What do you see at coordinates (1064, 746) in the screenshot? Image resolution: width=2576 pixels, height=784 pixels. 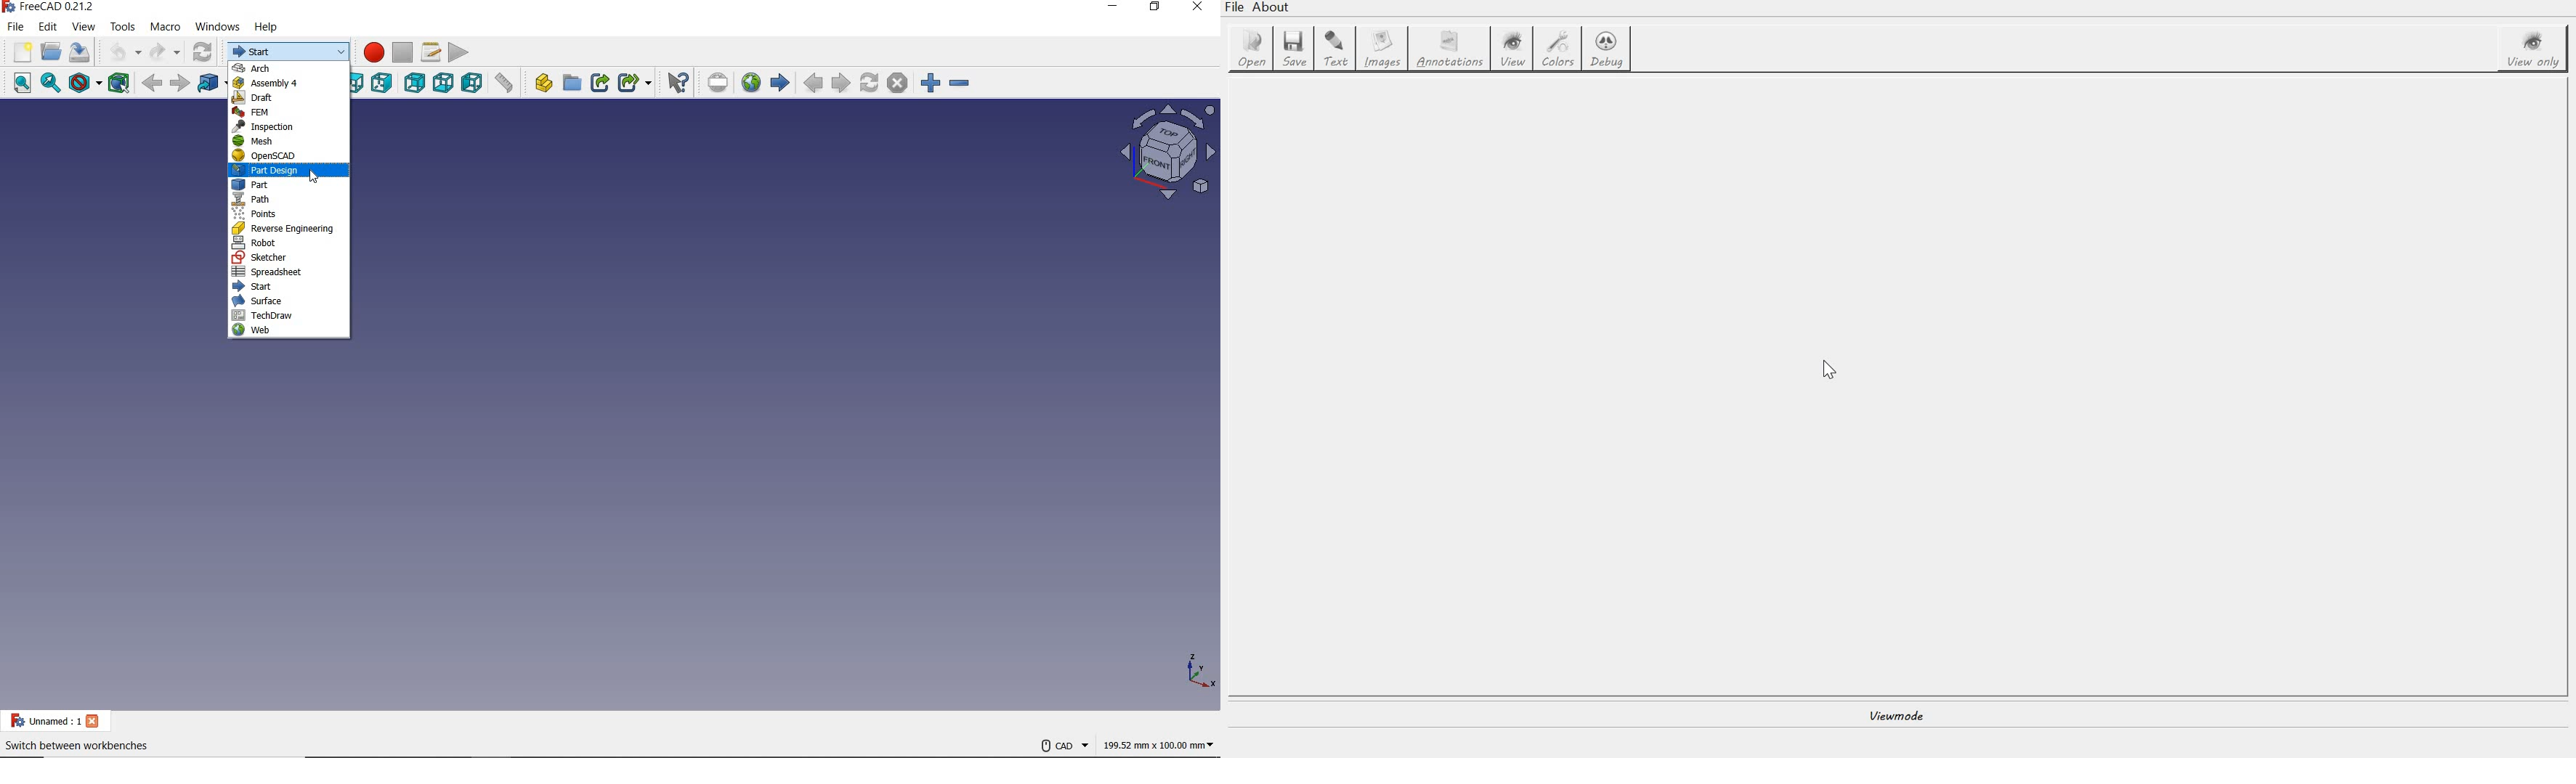 I see `CAD NAVIGATION STYLE` at bounding box center [1064, 746].